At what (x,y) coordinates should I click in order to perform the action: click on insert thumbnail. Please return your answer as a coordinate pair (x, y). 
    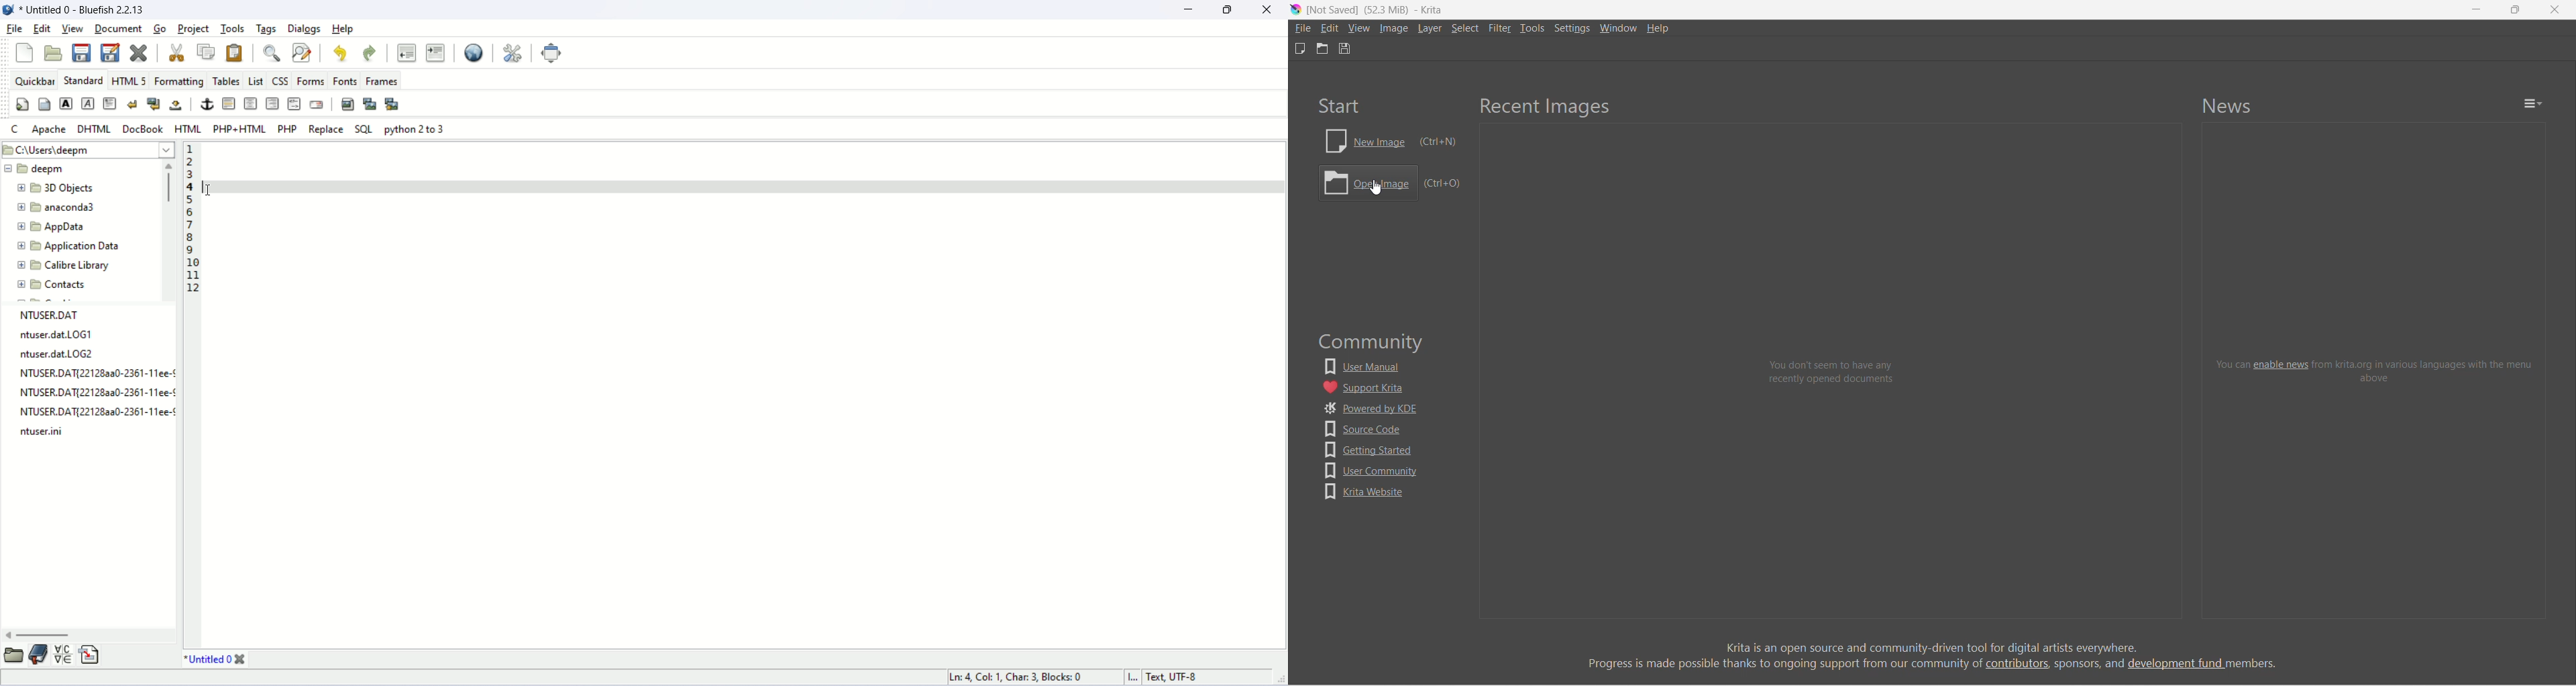
    Looking at the image, I should click on (372, 103).